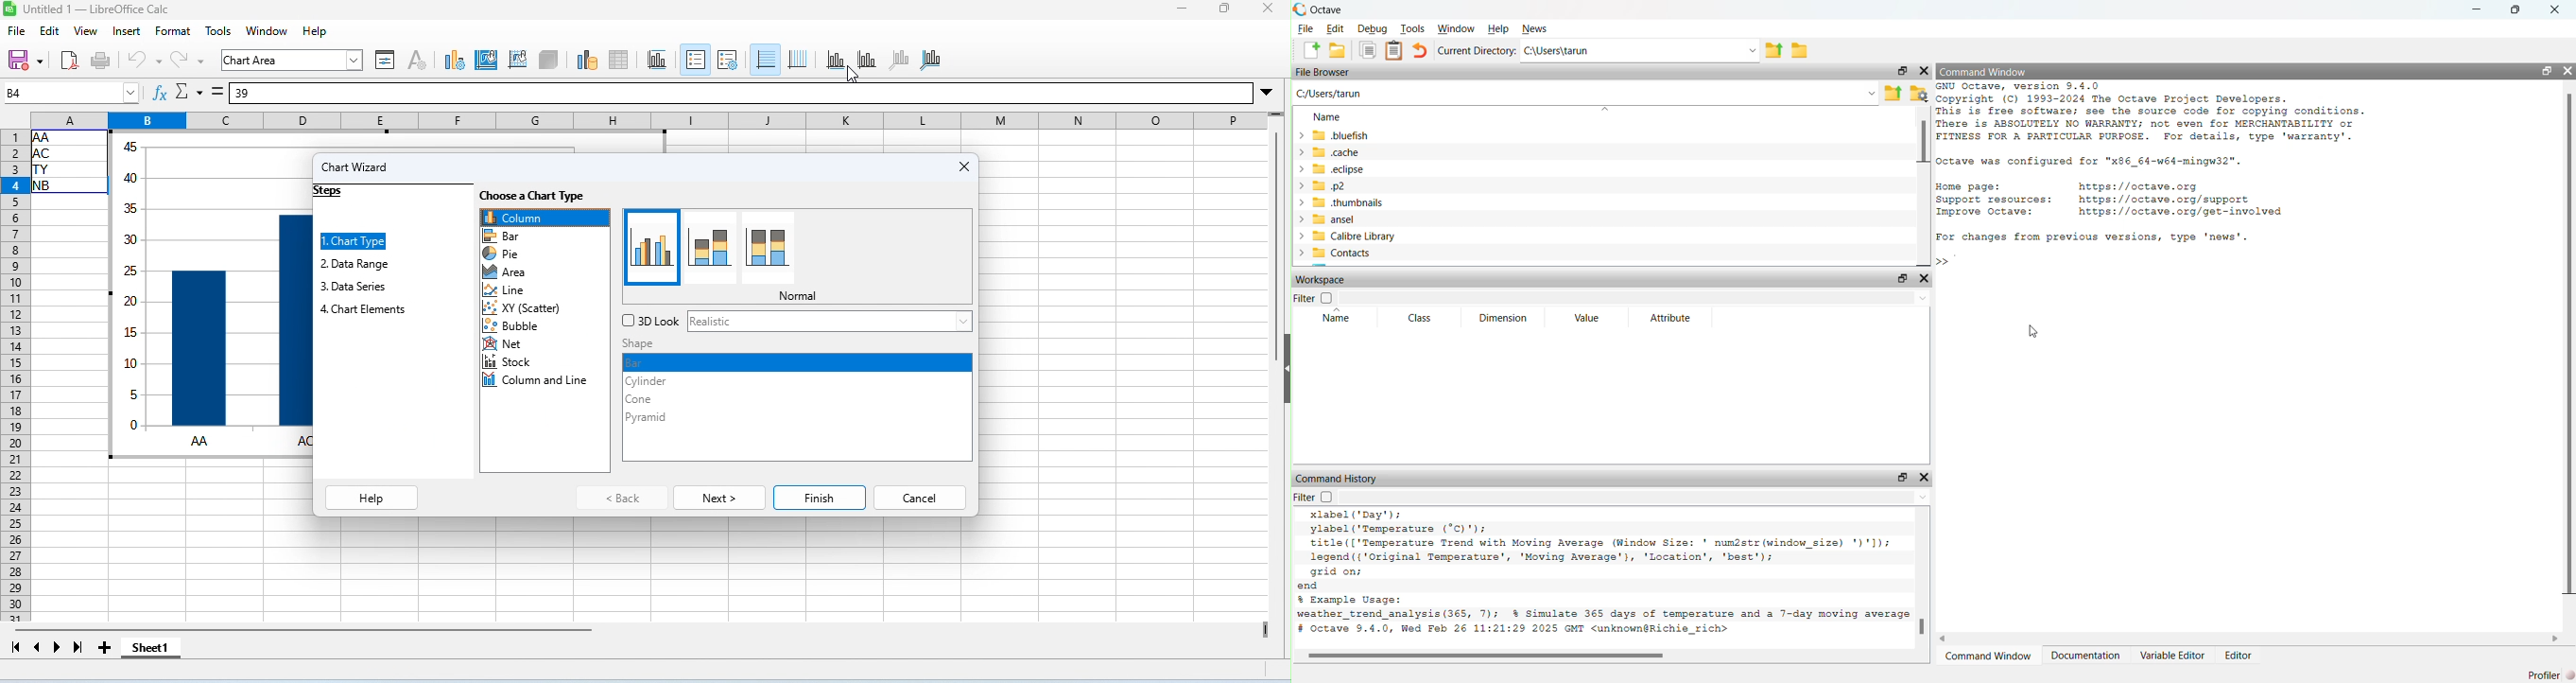 The height and width of the screenshot is (700, 2576). What do you see at coordinates (2541, 675) in the screenshot?
I see `Profiler` at bounding box center [2541, 675].